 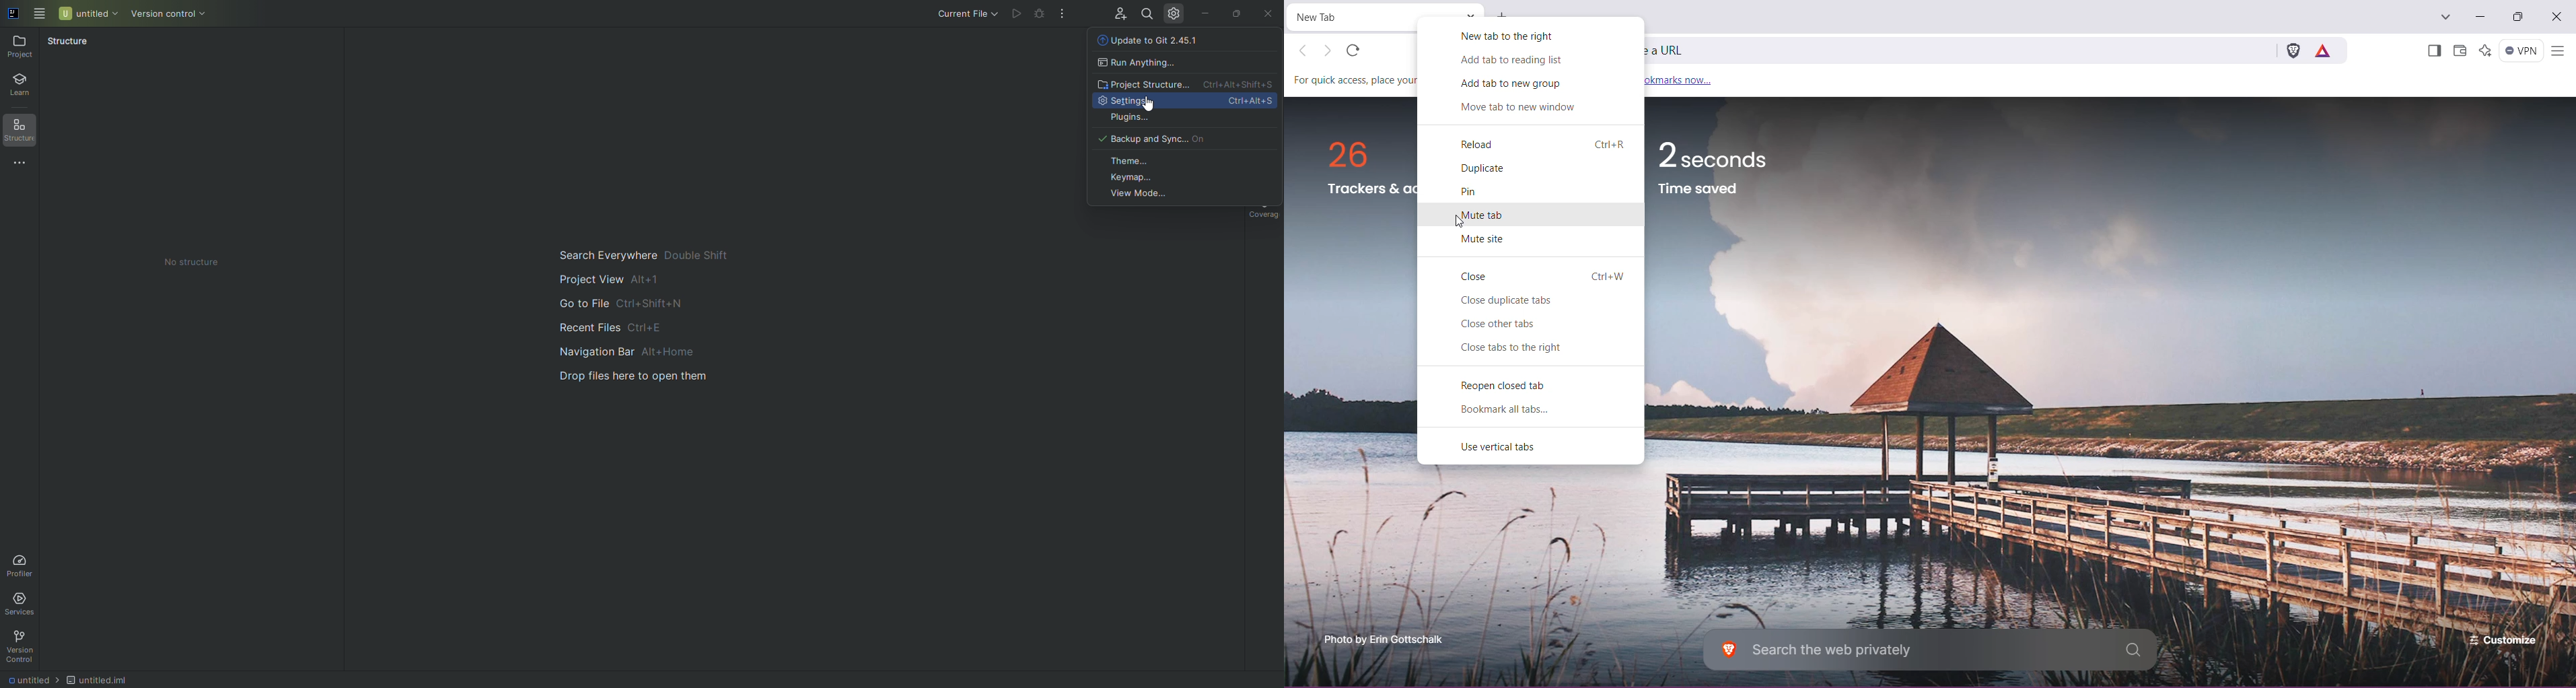 What do you see at coordinates (1141, 83) in the screenshot?
I see `Project structure` at bounding box center [1141, 83].